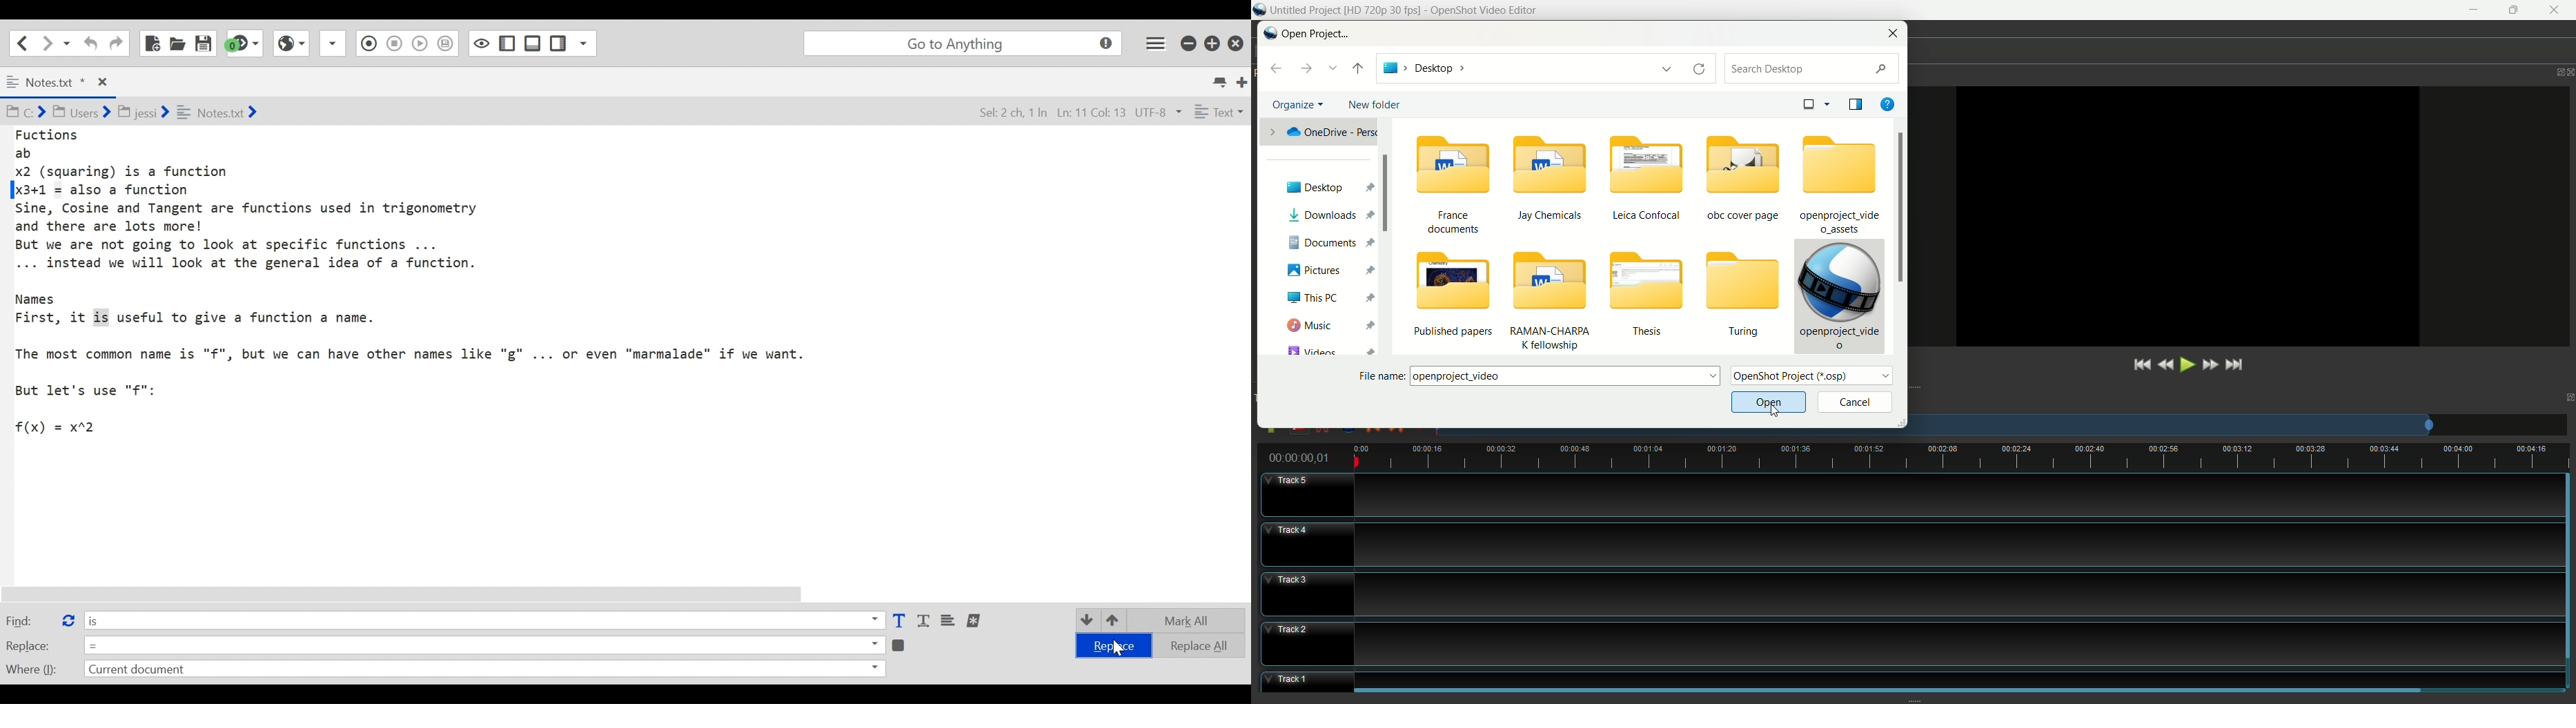 The height and width of the screenshot is (728, 2576). What do you see at coordinates (2167, 366) in the screenshot?
I see `rewind` at bounding box center [2167, 366].